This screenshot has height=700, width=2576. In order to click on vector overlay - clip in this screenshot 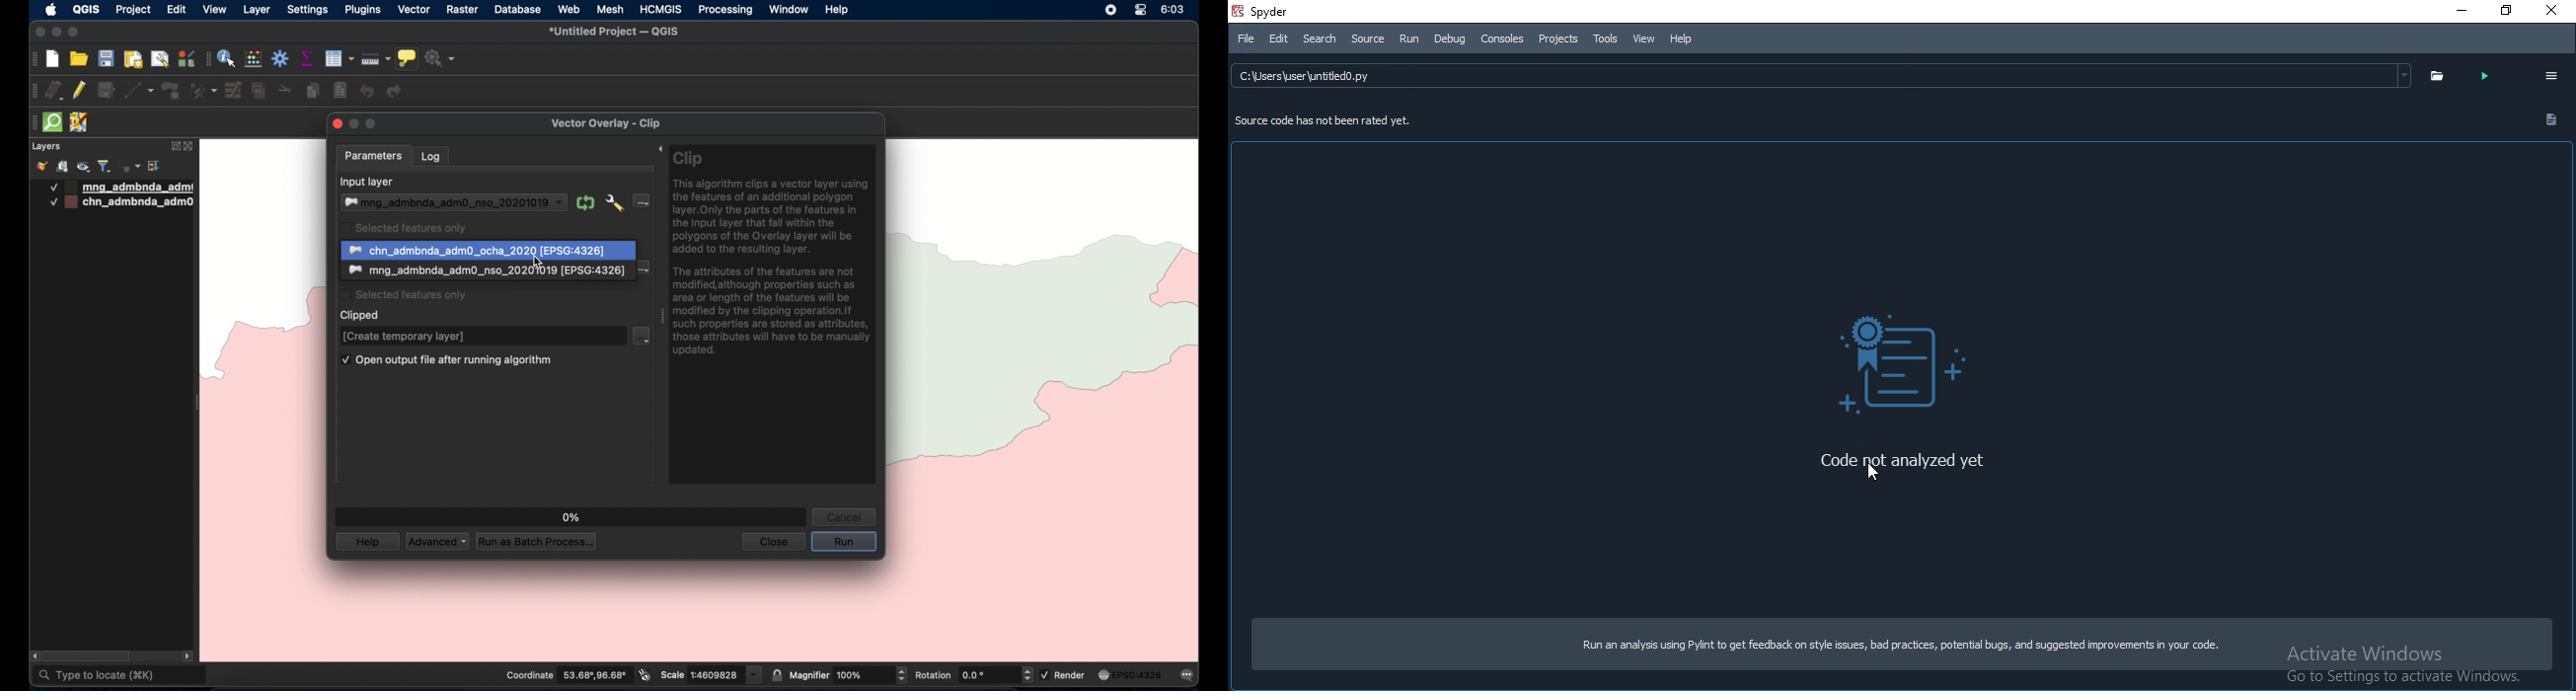, I will do `click(605, 123)`.